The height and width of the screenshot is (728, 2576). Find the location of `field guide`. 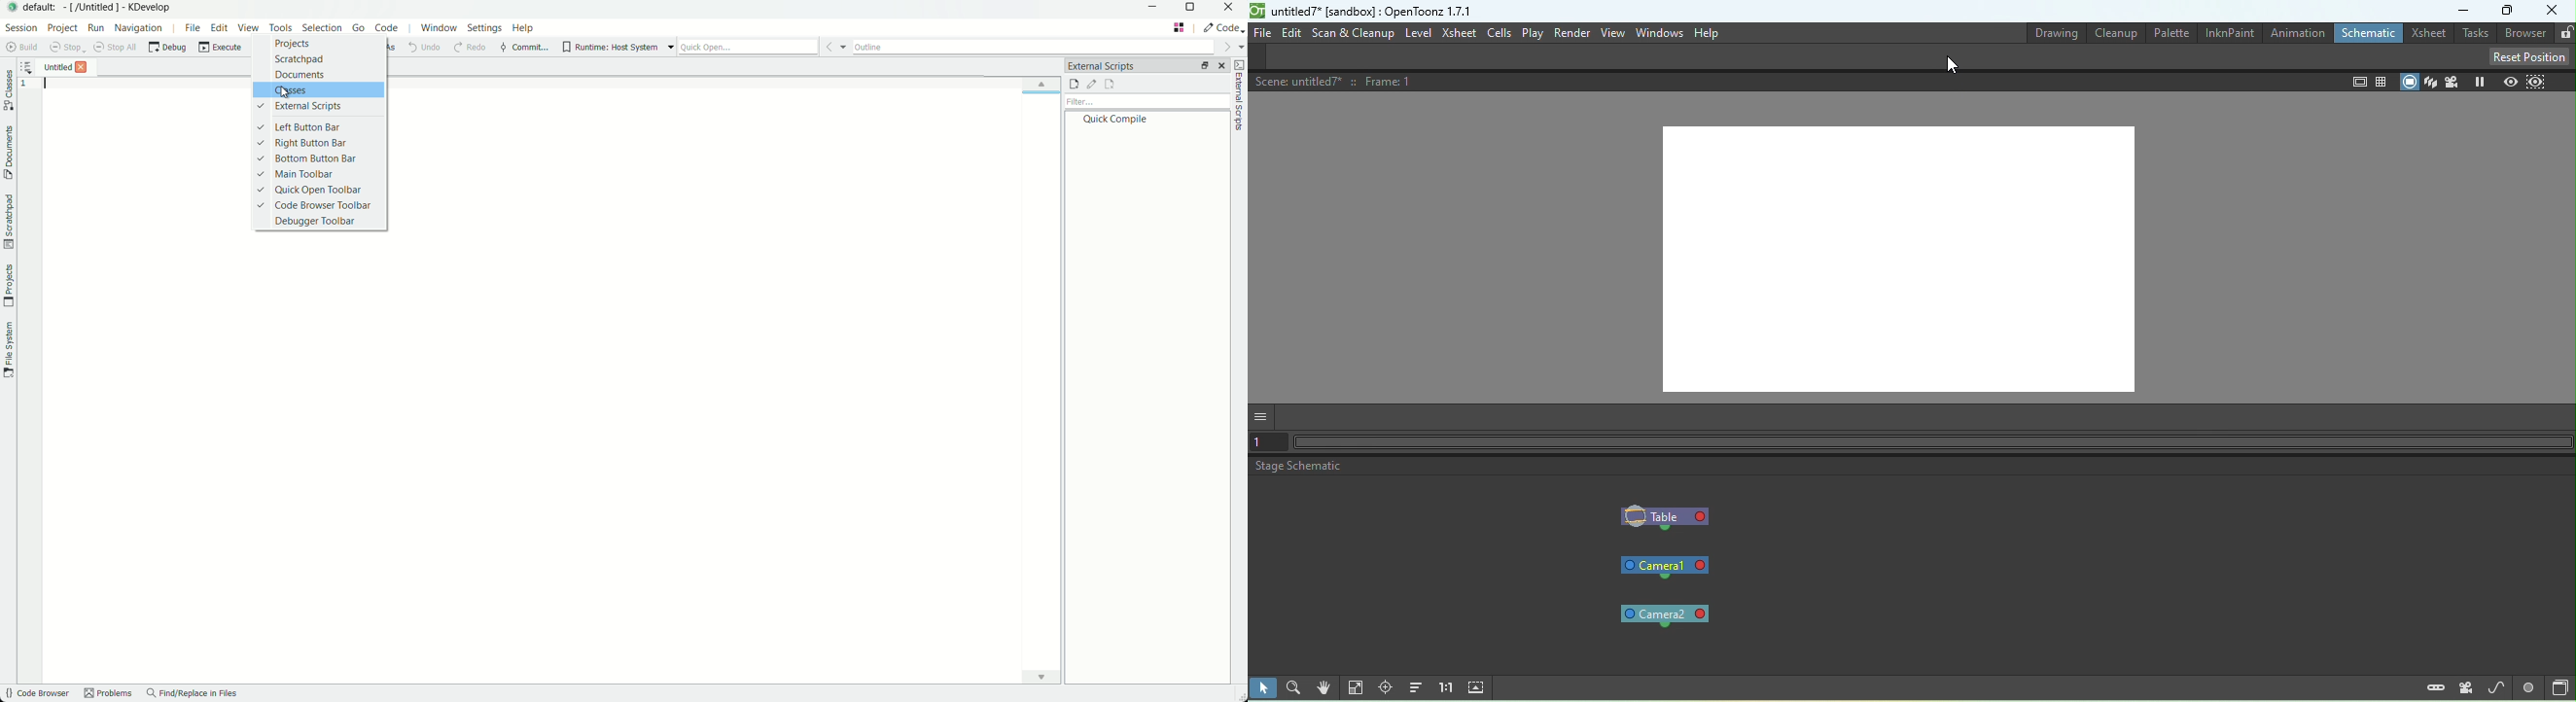

field guide is located at coordinates (2380, 83).